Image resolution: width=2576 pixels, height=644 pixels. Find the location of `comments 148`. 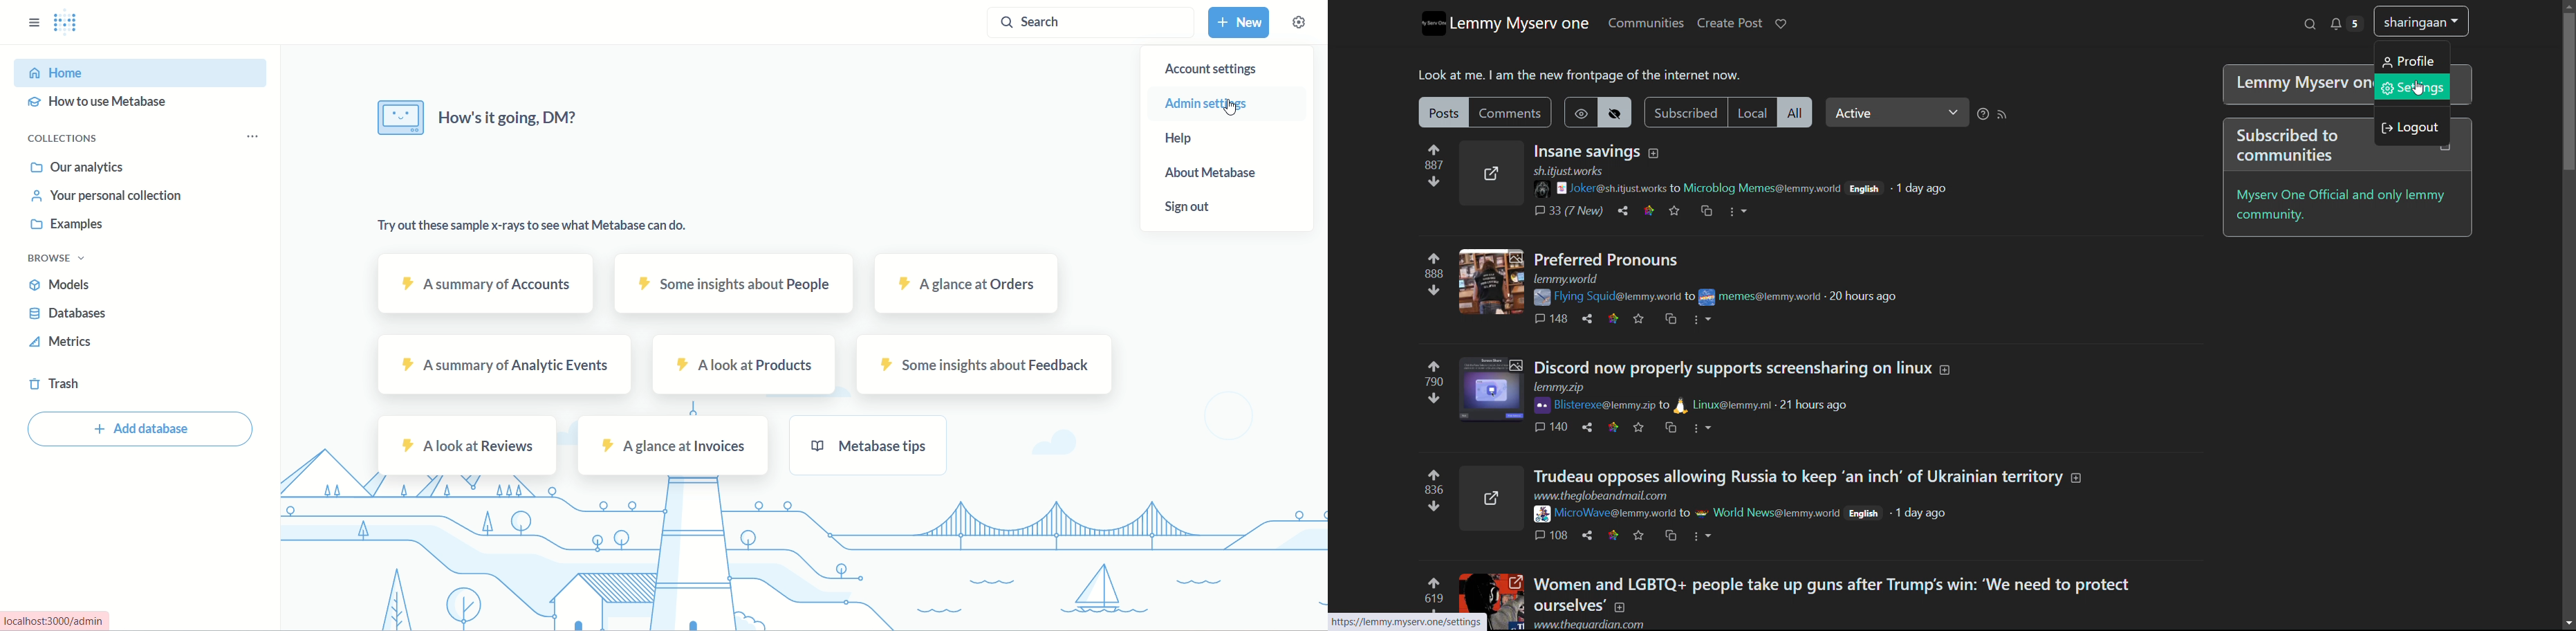

comments 148 is located at coordinates (1551, 319).